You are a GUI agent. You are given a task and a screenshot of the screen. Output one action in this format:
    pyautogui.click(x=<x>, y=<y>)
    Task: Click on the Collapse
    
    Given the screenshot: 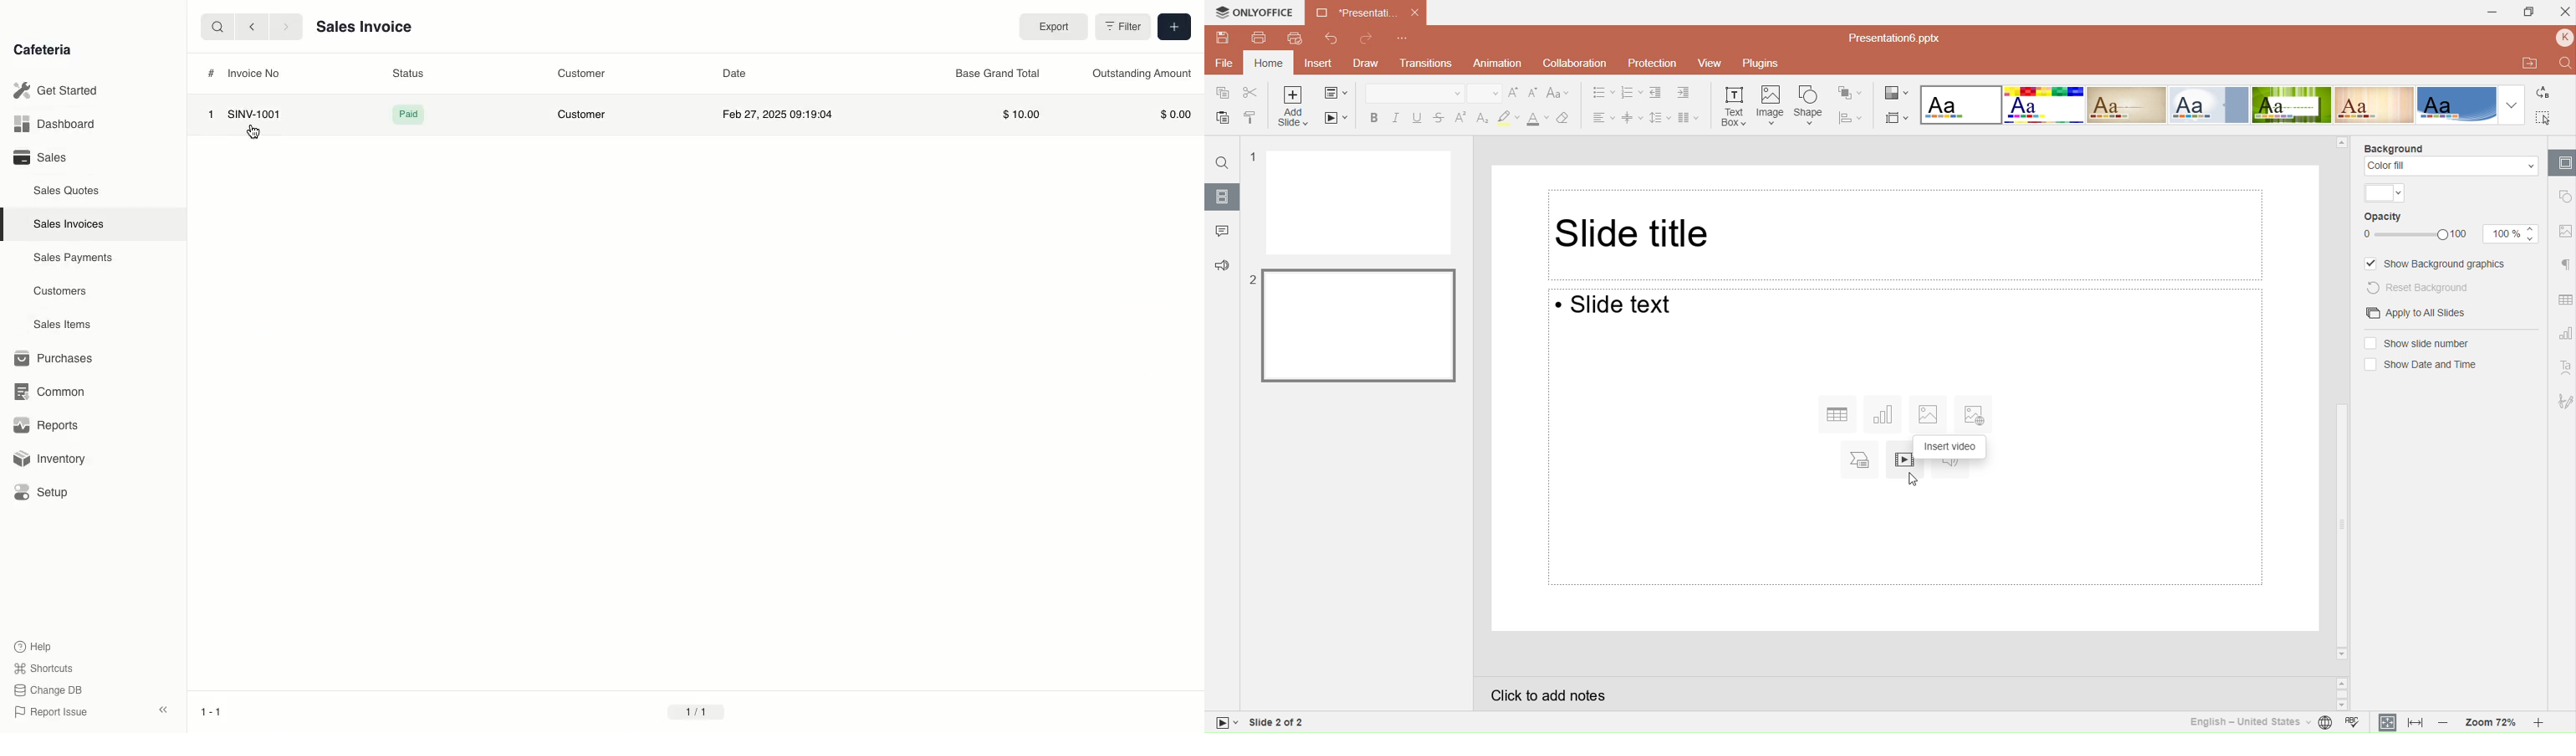 What is the action you would take?
    pyautogui.click(x=165, y=710)
    